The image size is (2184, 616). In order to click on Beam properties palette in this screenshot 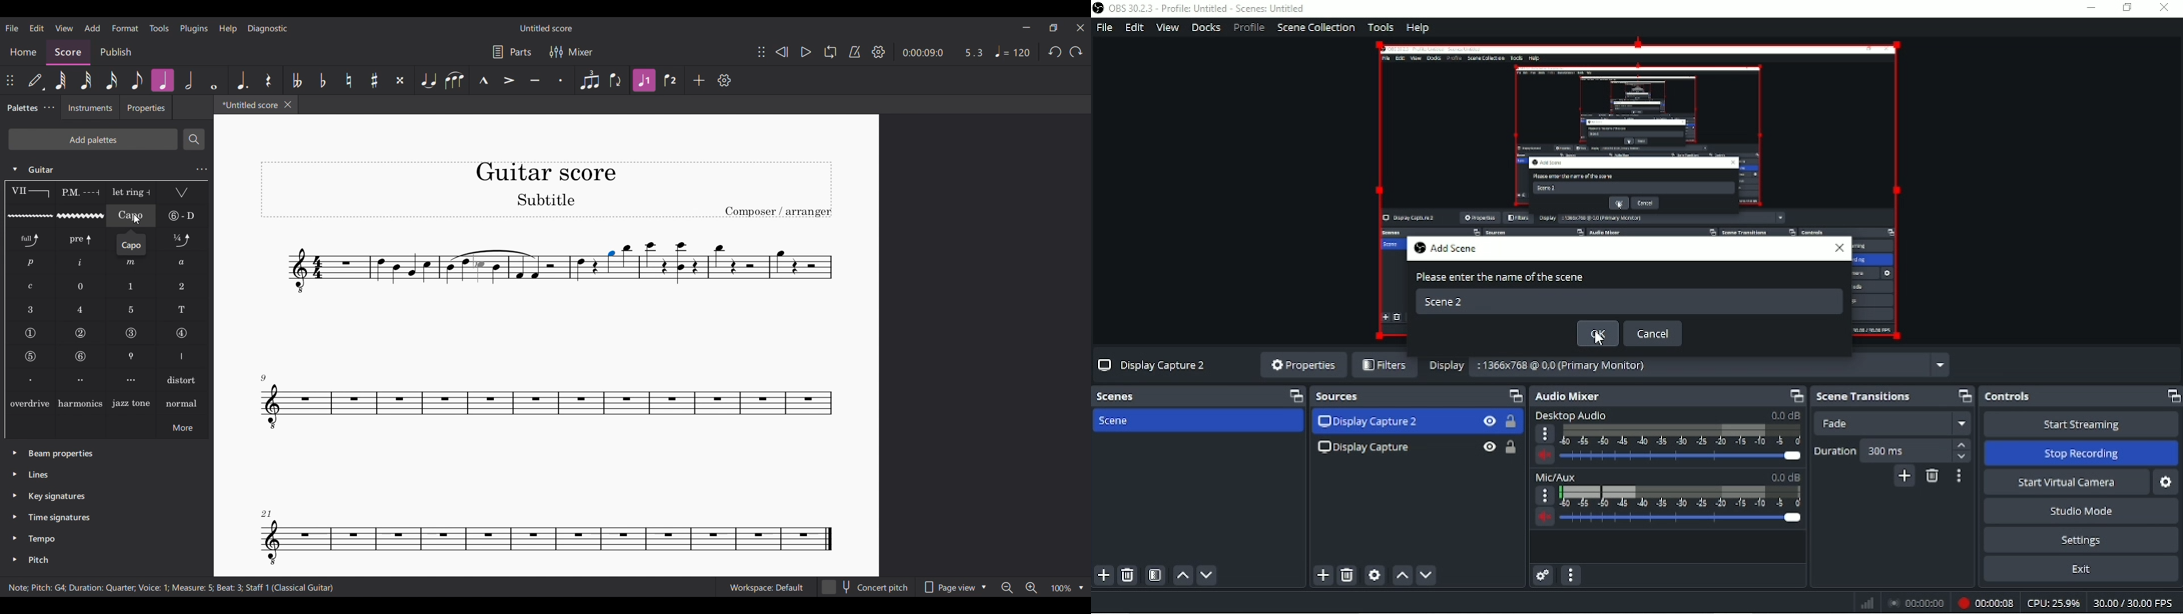, I will do `click(61, 454)`.